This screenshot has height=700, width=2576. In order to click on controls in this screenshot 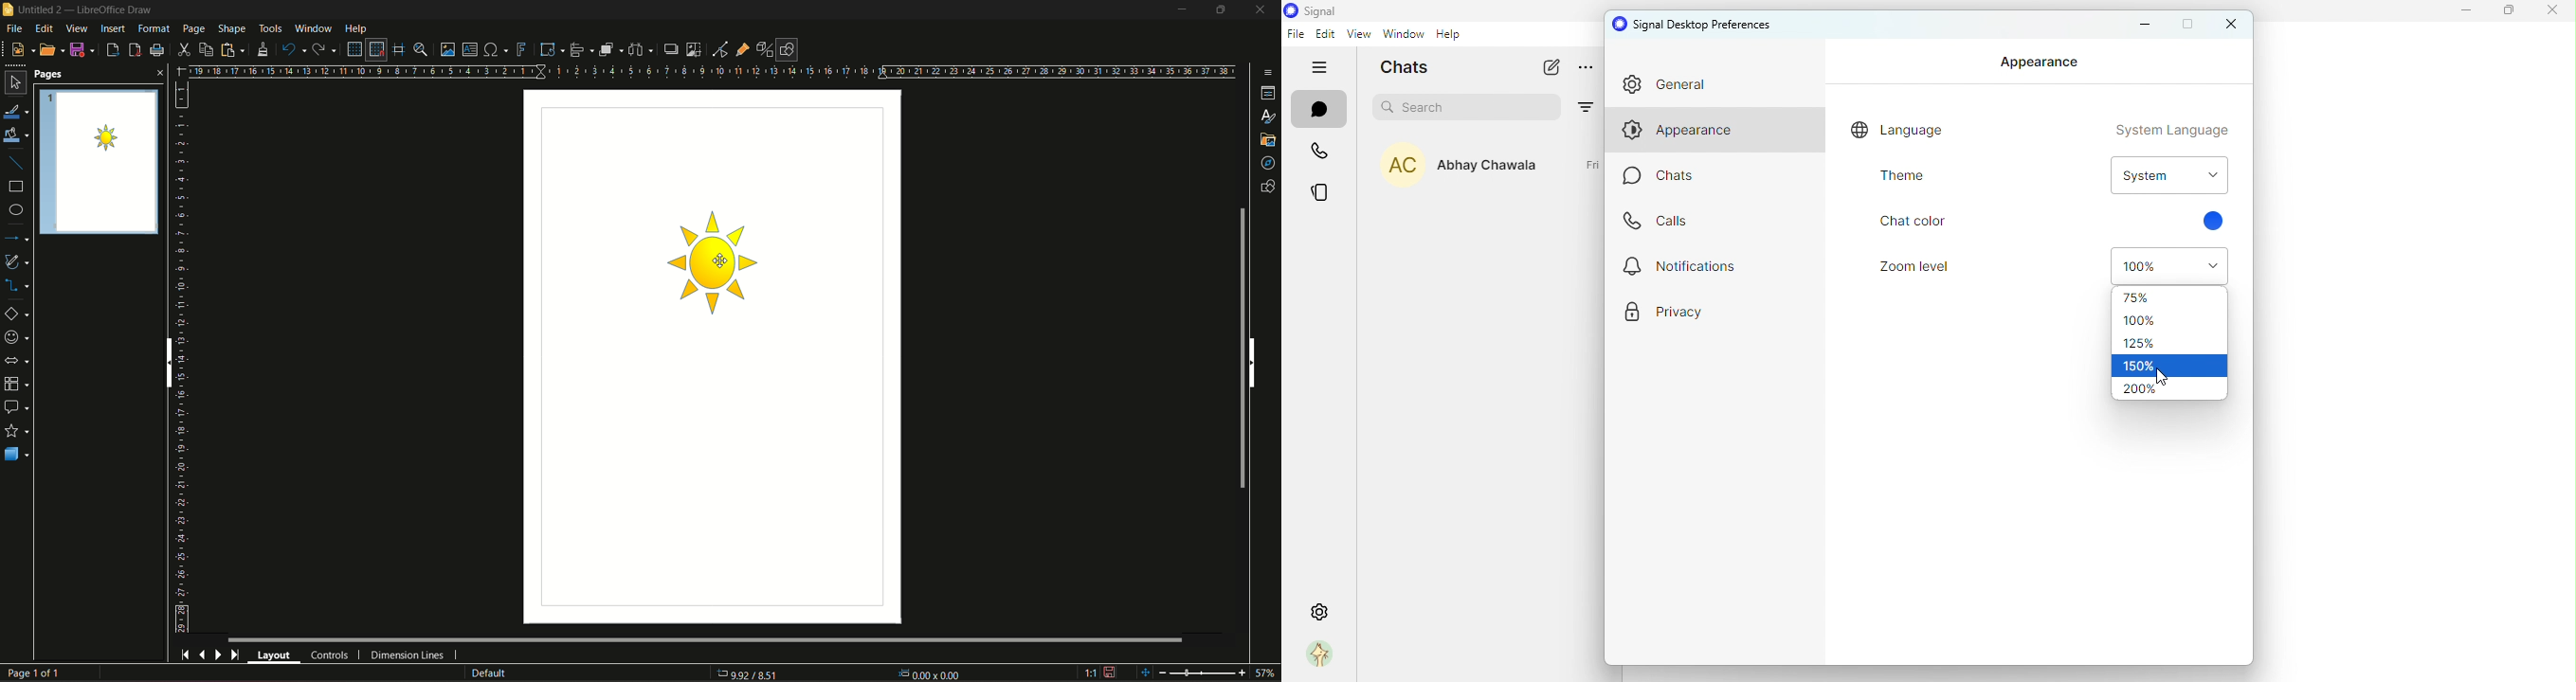, I will do `click(329, 655)`.